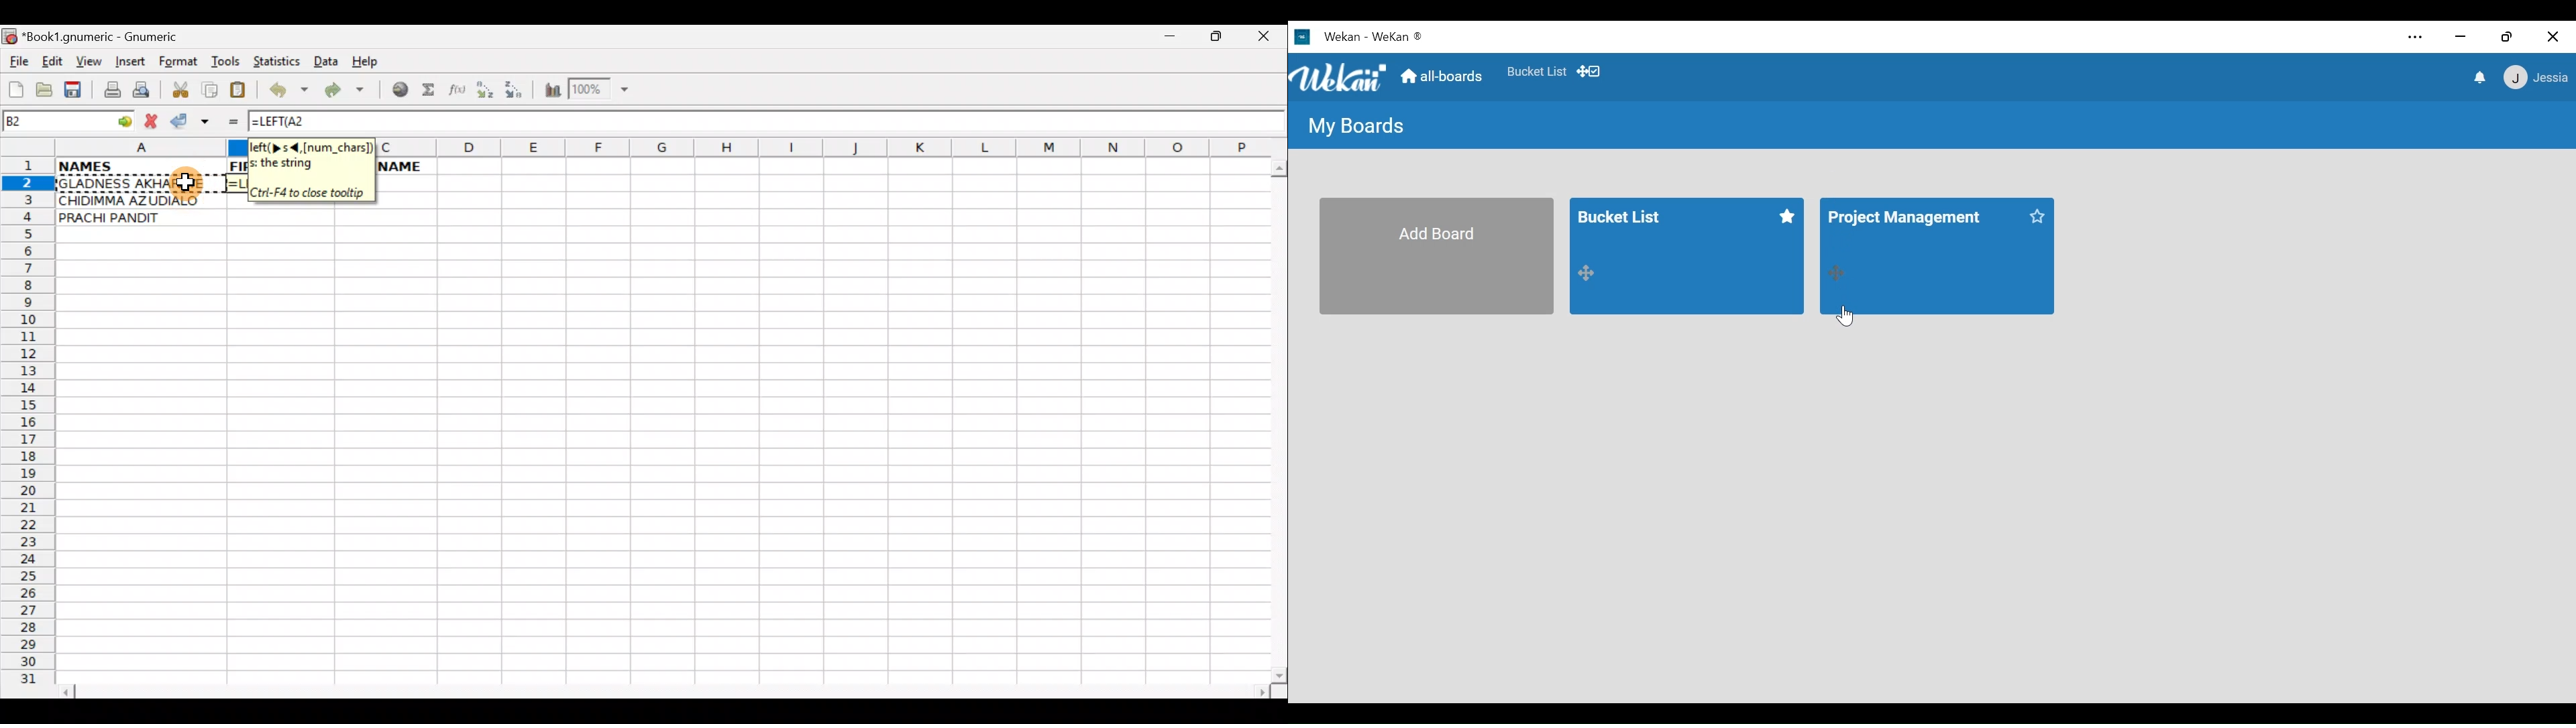  What do you see at coordinates (1218, 39) in the screenshot?
I see `Maximize` at bounding box center [1218, 39].